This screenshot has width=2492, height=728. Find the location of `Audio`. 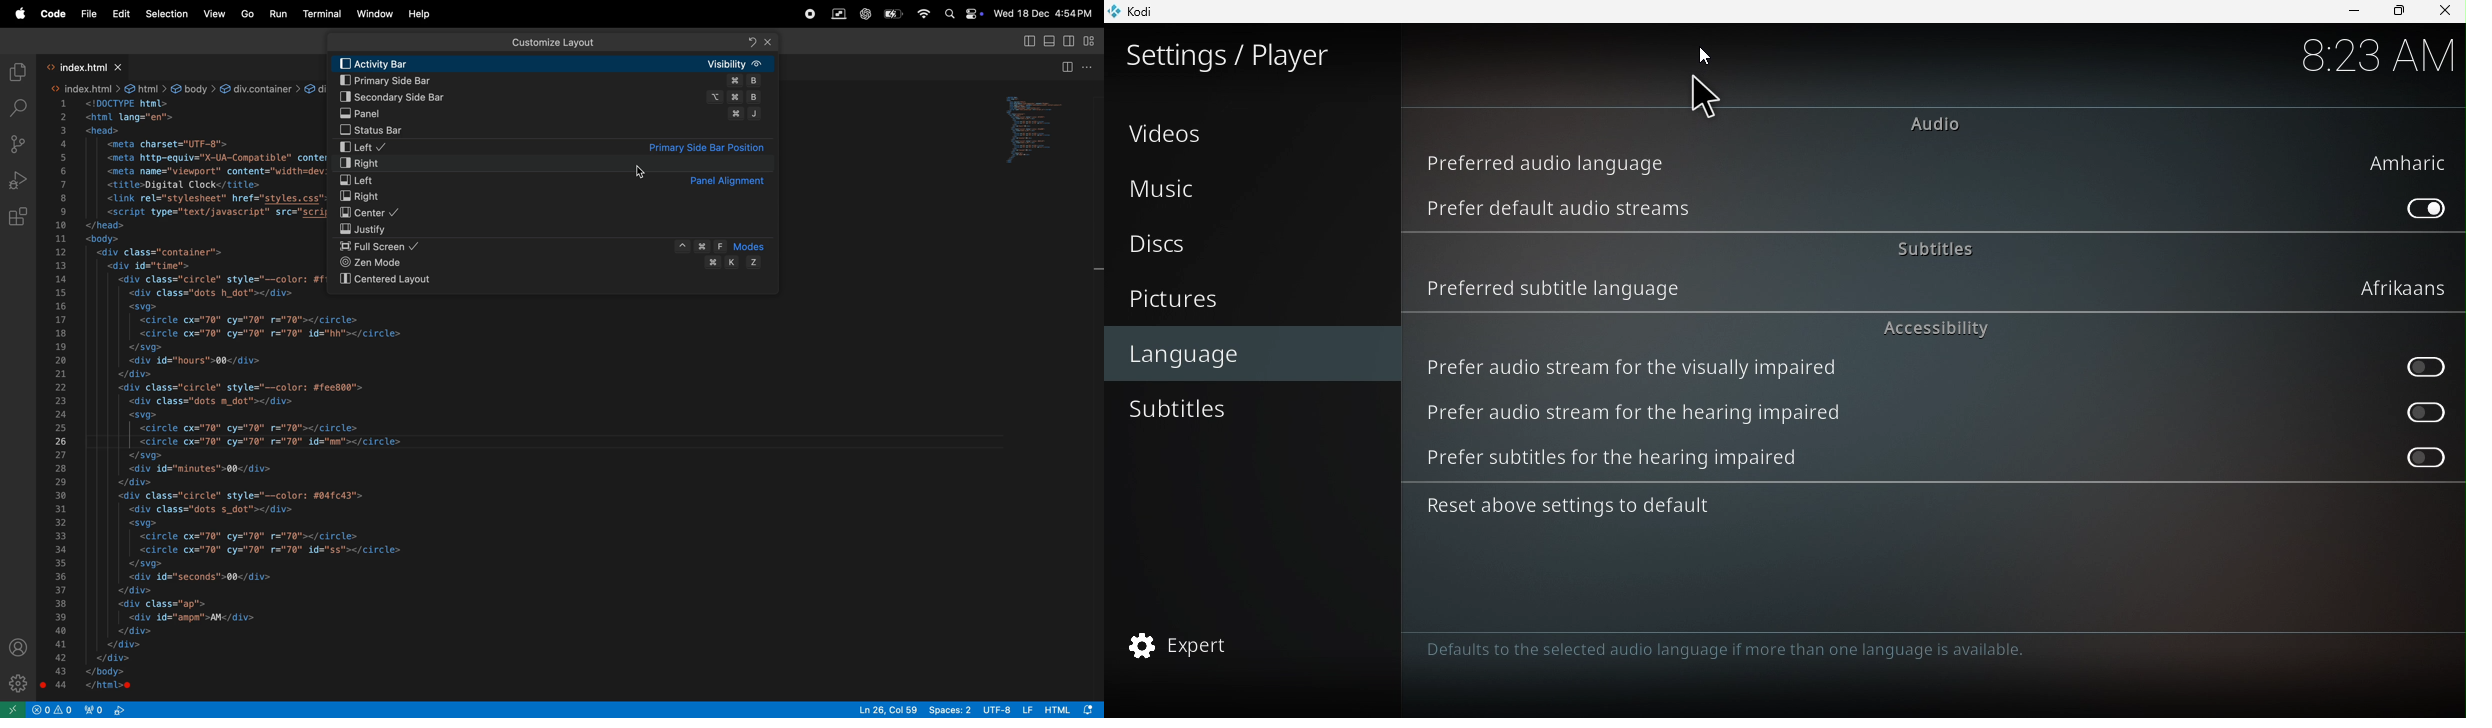

Audio is located at coordinates (1932, 123).